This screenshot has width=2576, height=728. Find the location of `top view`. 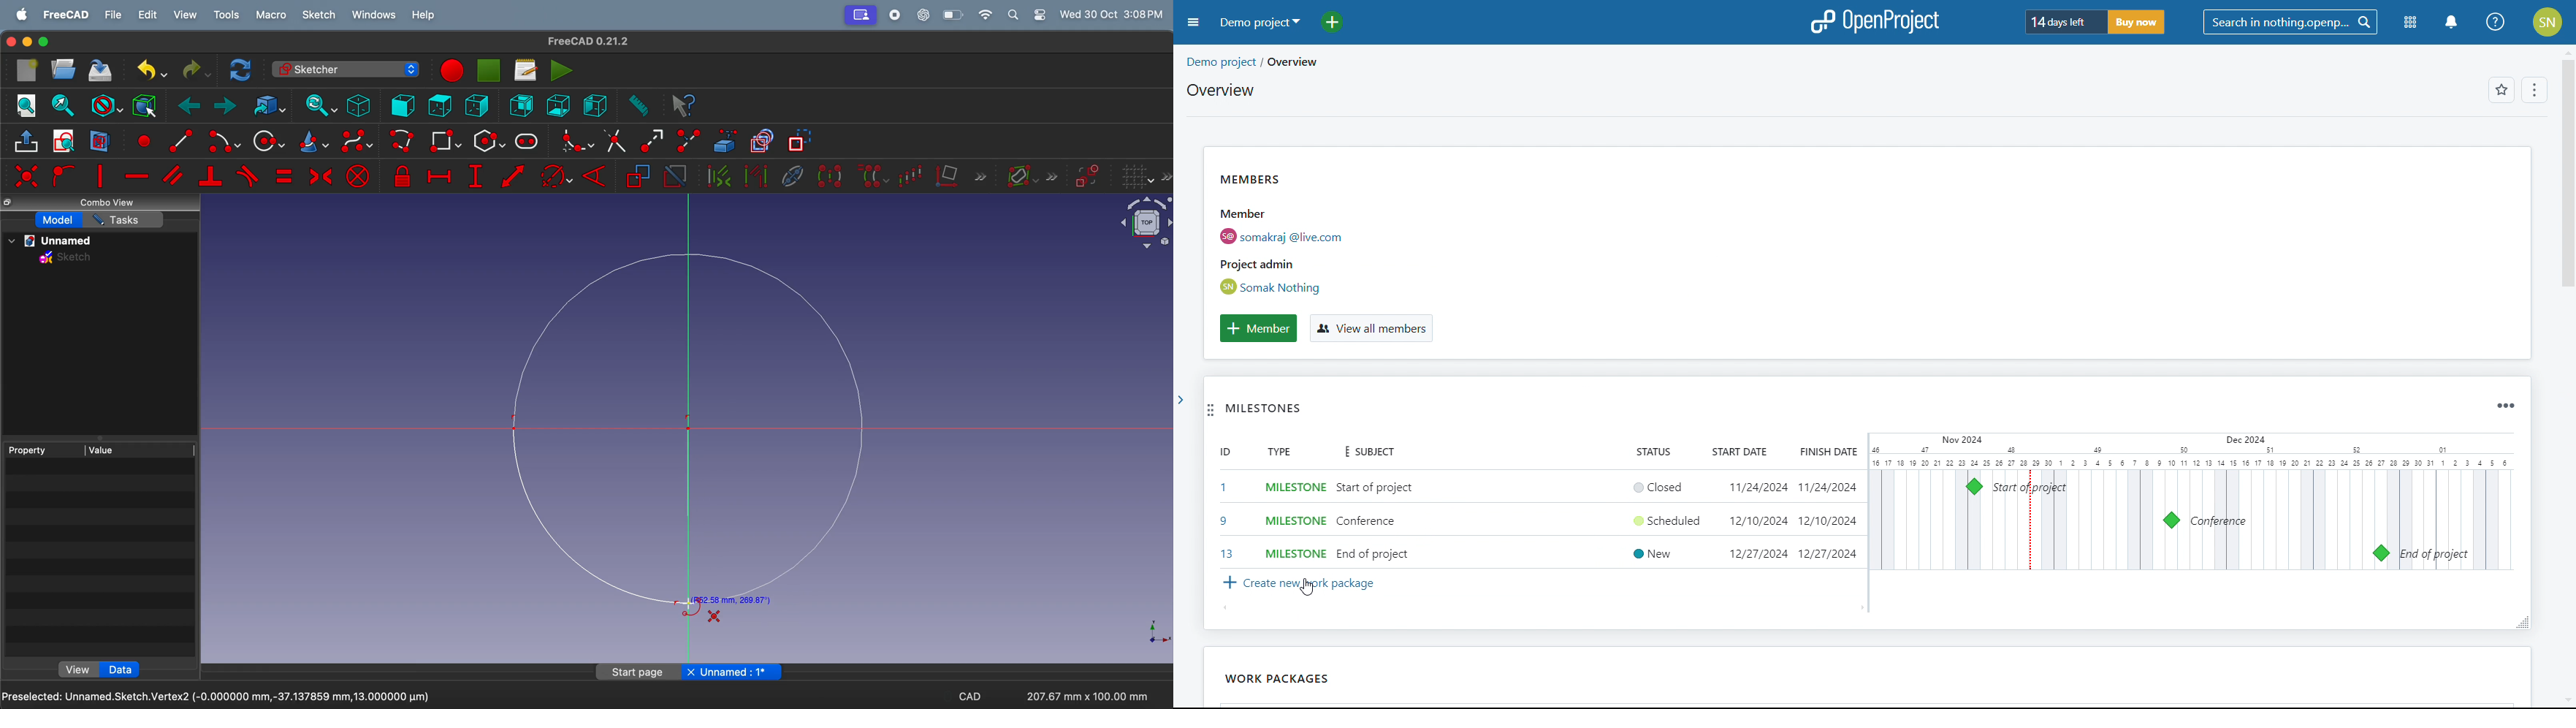

top view is located at coordinates (440, 105).